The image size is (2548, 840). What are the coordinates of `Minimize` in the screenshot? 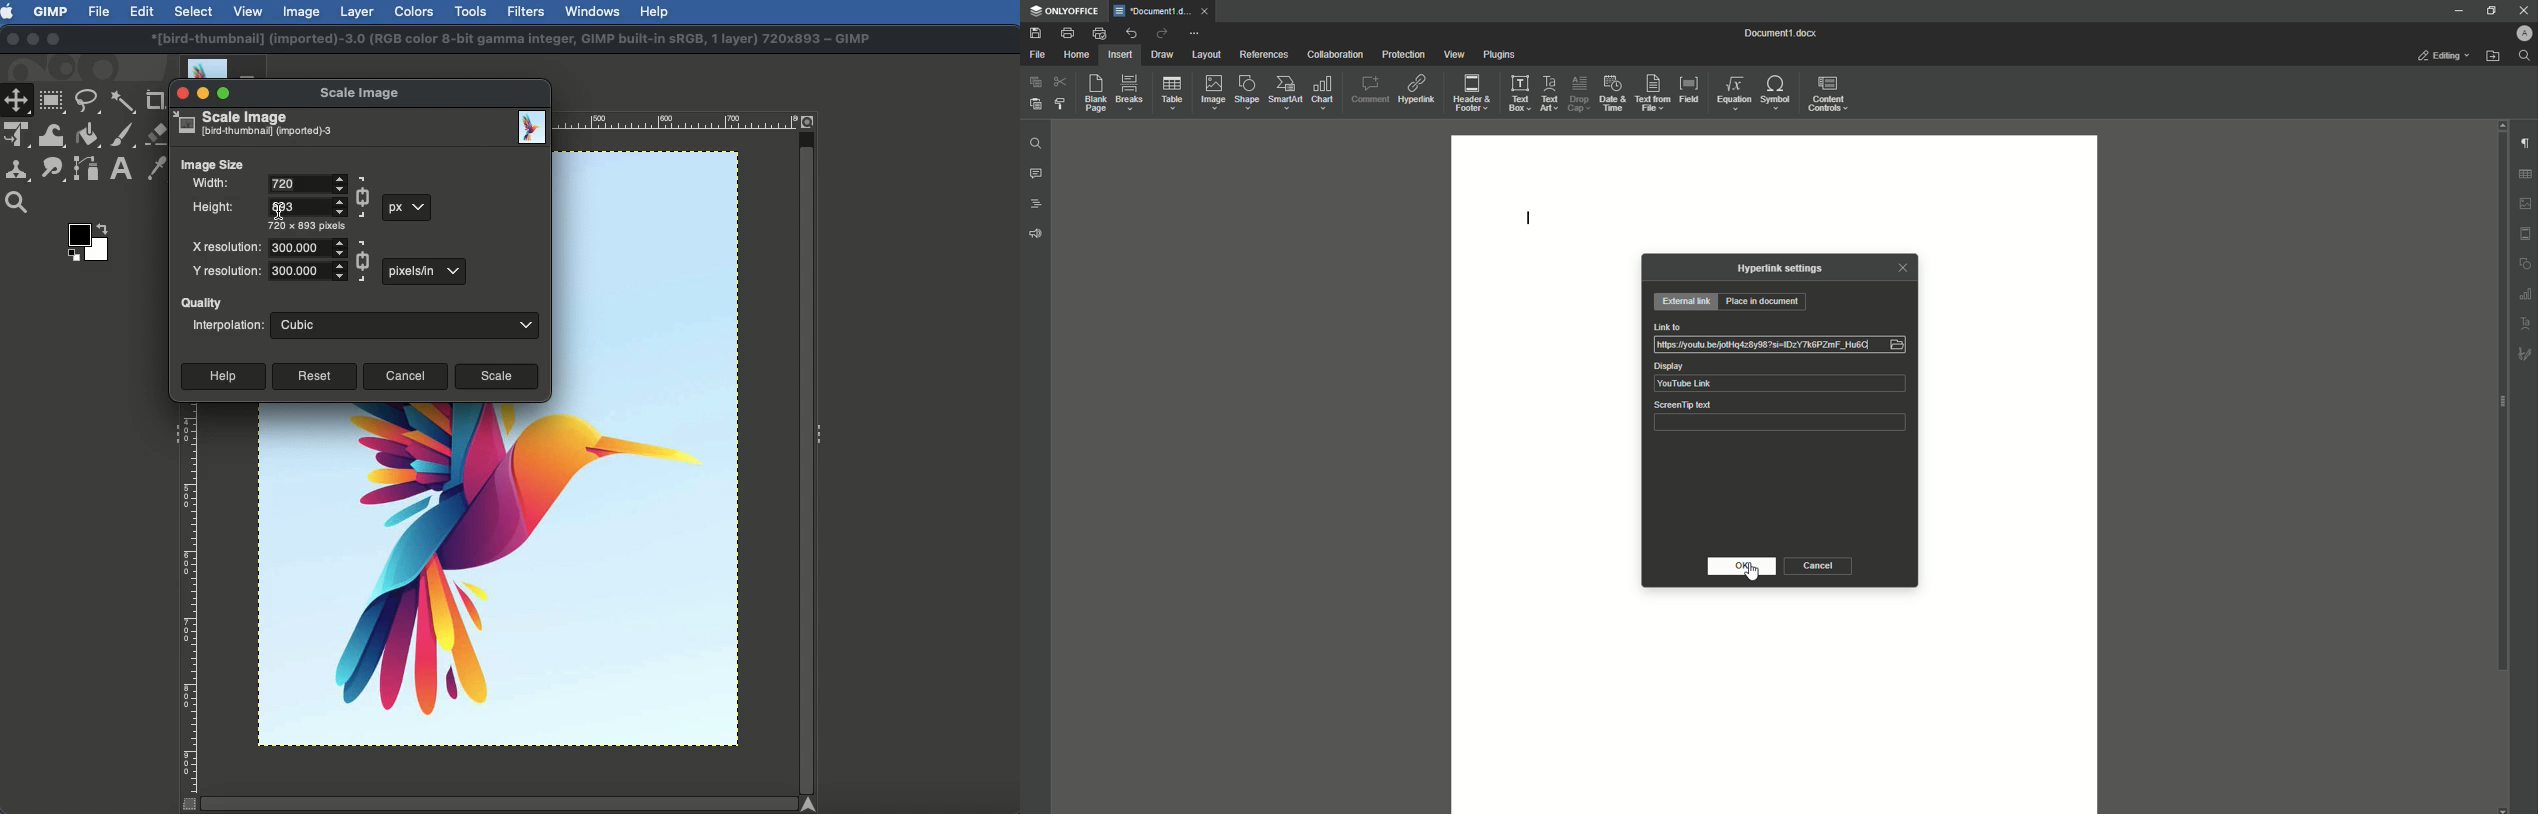 It's located at (2453, 10).